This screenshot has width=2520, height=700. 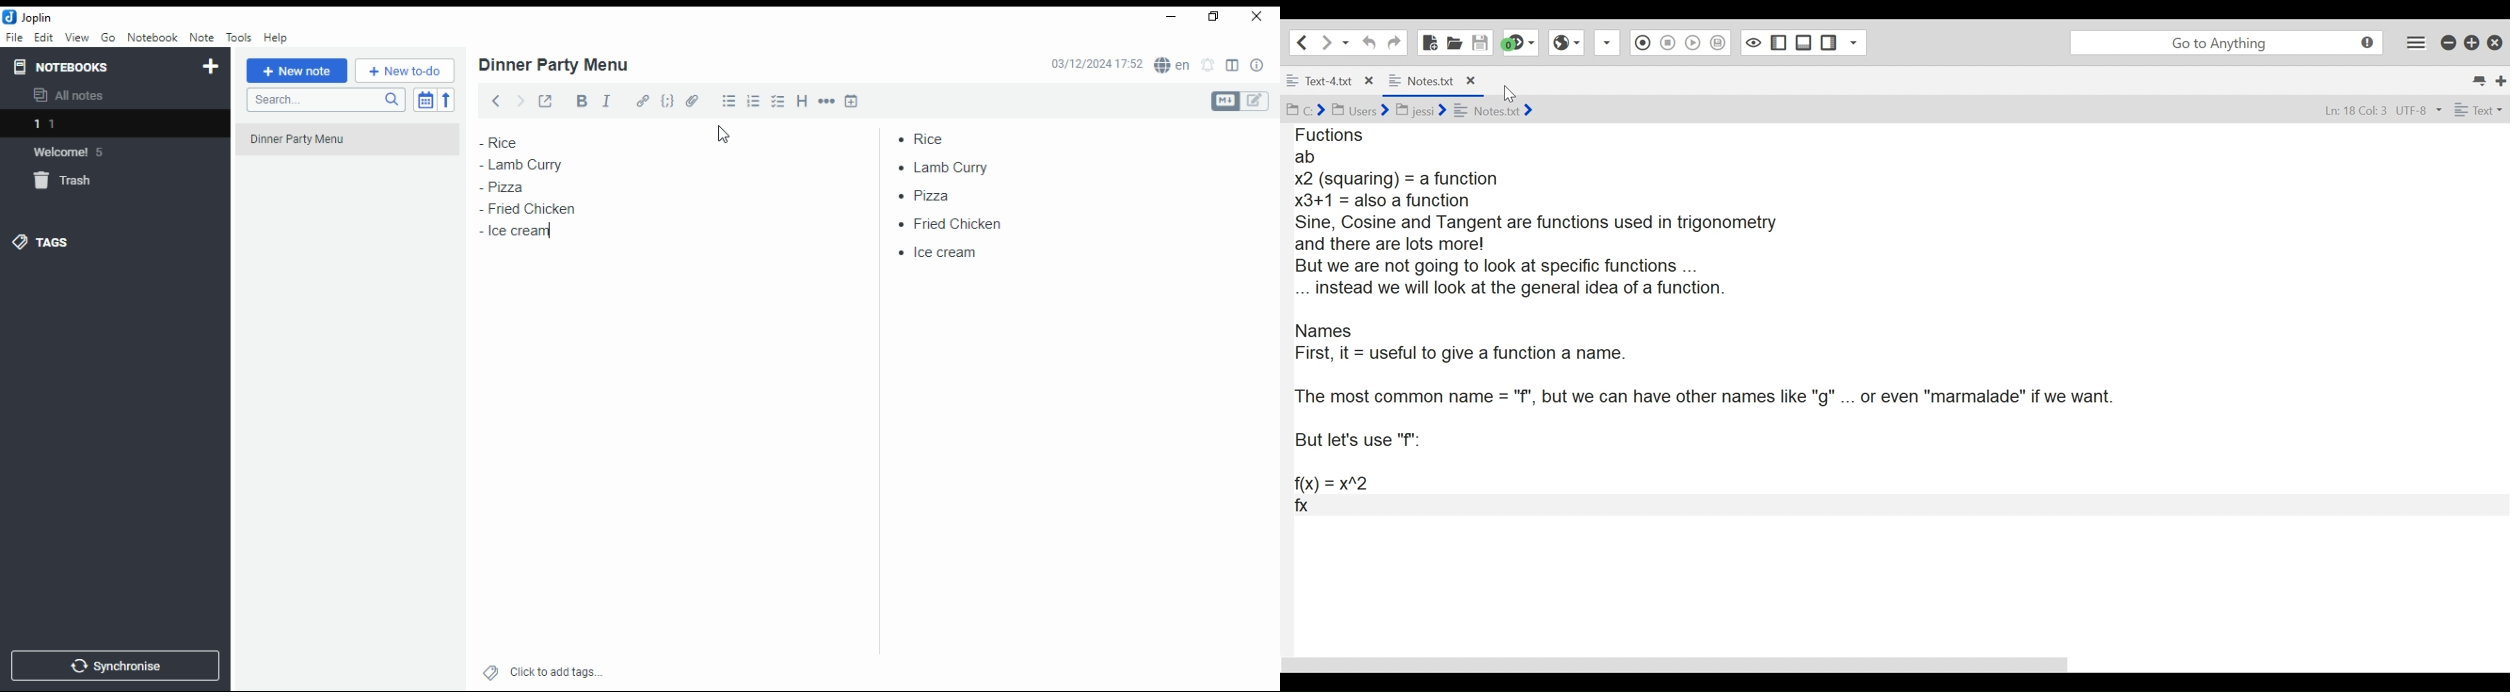 What do you see at coordinates (66, 66) in the screenshot?
I see `notebooks` at bounding box center [66, 66].